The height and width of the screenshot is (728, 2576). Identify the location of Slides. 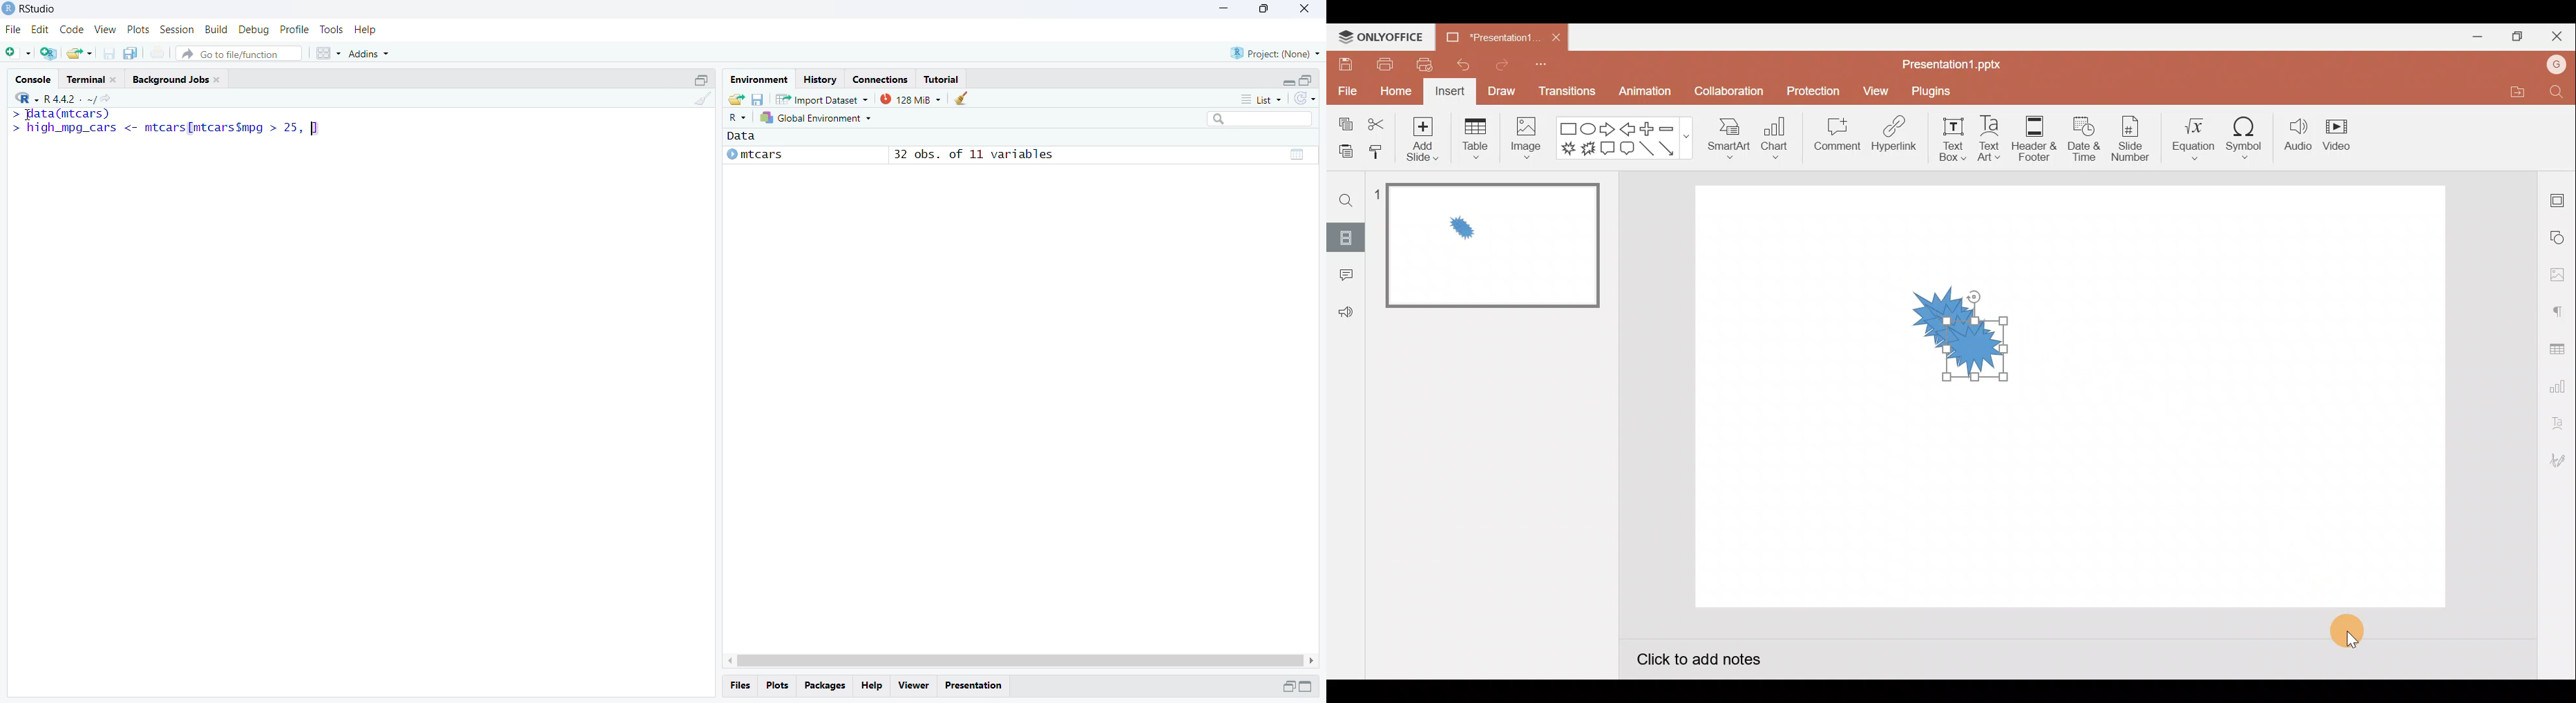
(1345, 238).